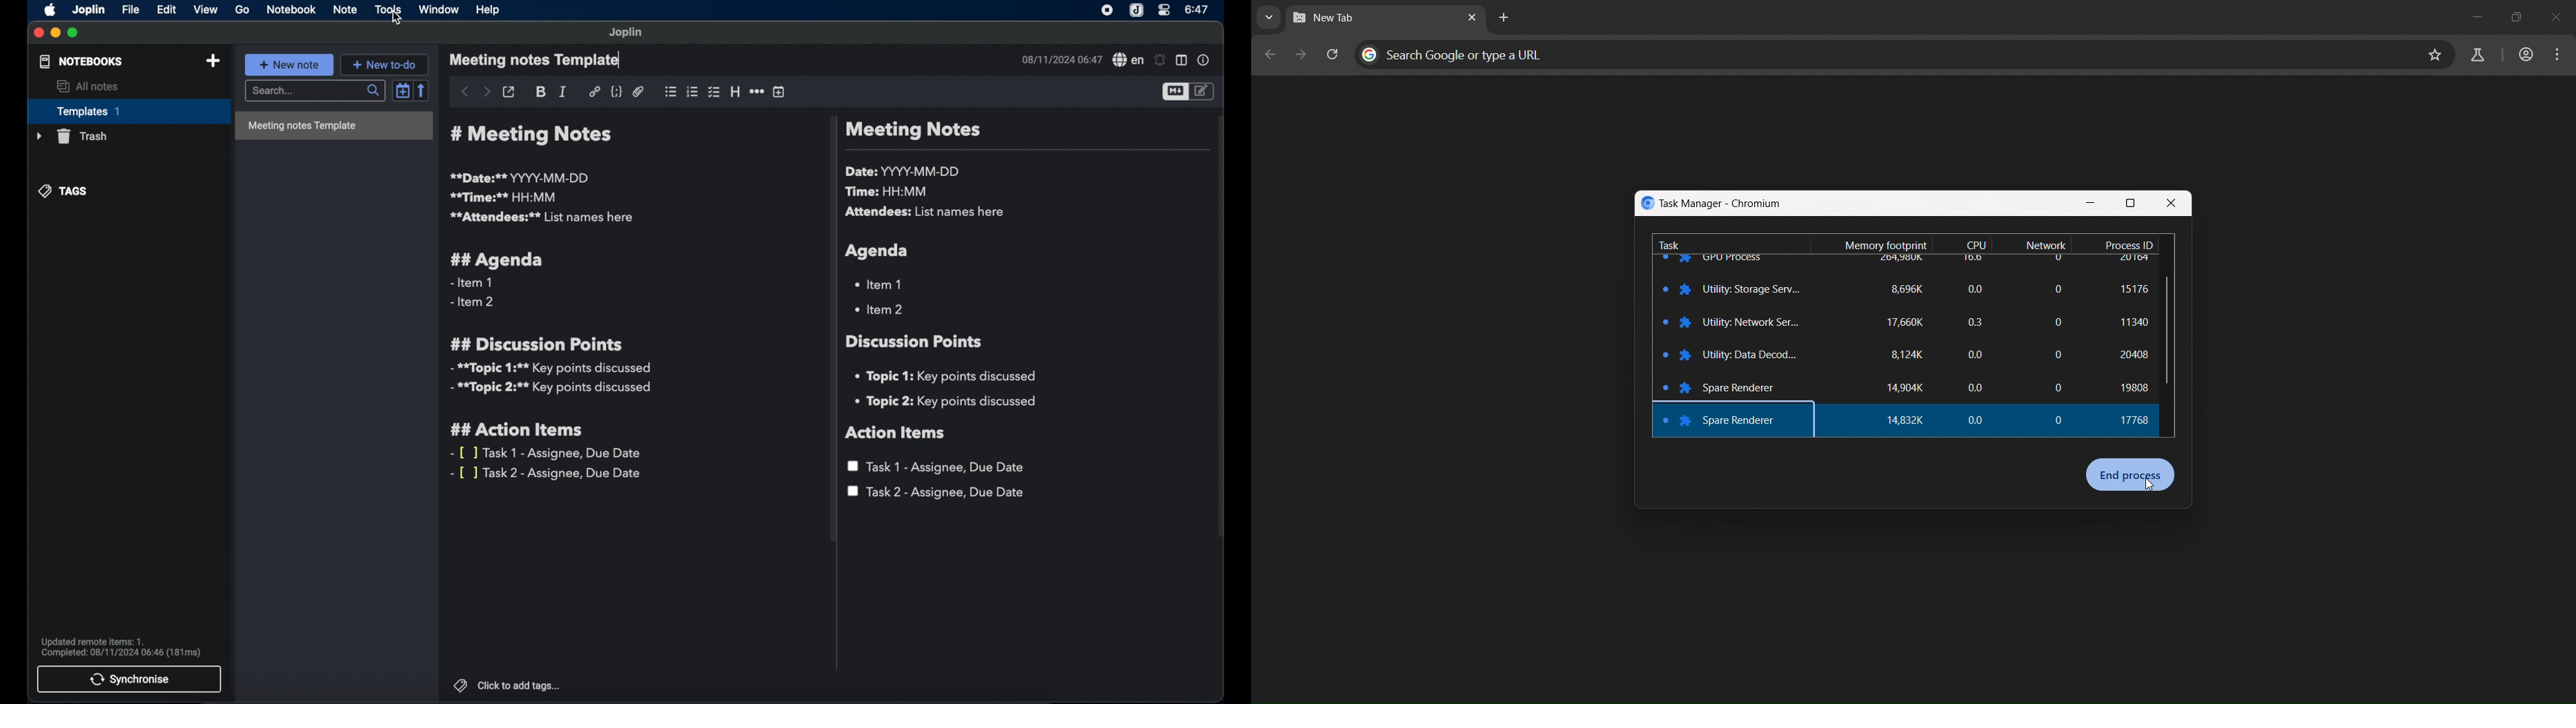 Image resolution: width=2576 pixels, height=728 pixels. I want to click on Utility: Network Ser..., so click(1753, 324).